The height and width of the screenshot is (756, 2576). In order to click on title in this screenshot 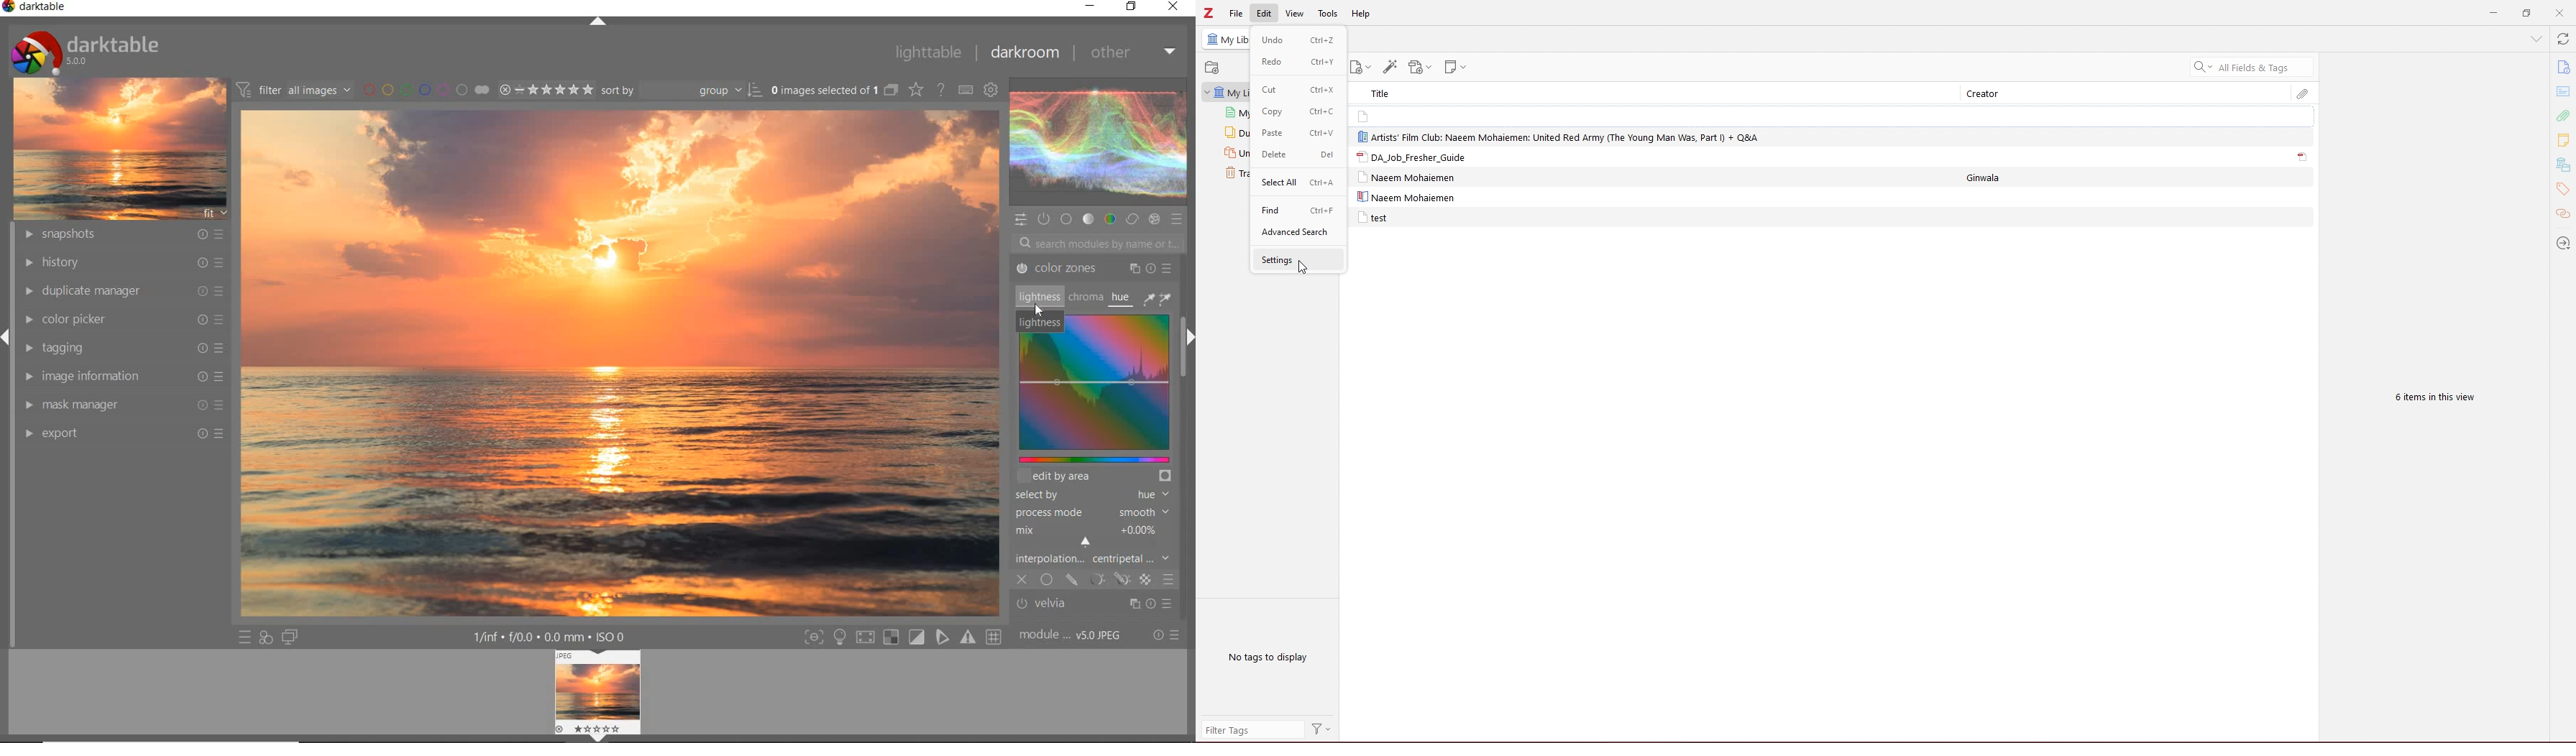, I will do `click(1385, 93)`.